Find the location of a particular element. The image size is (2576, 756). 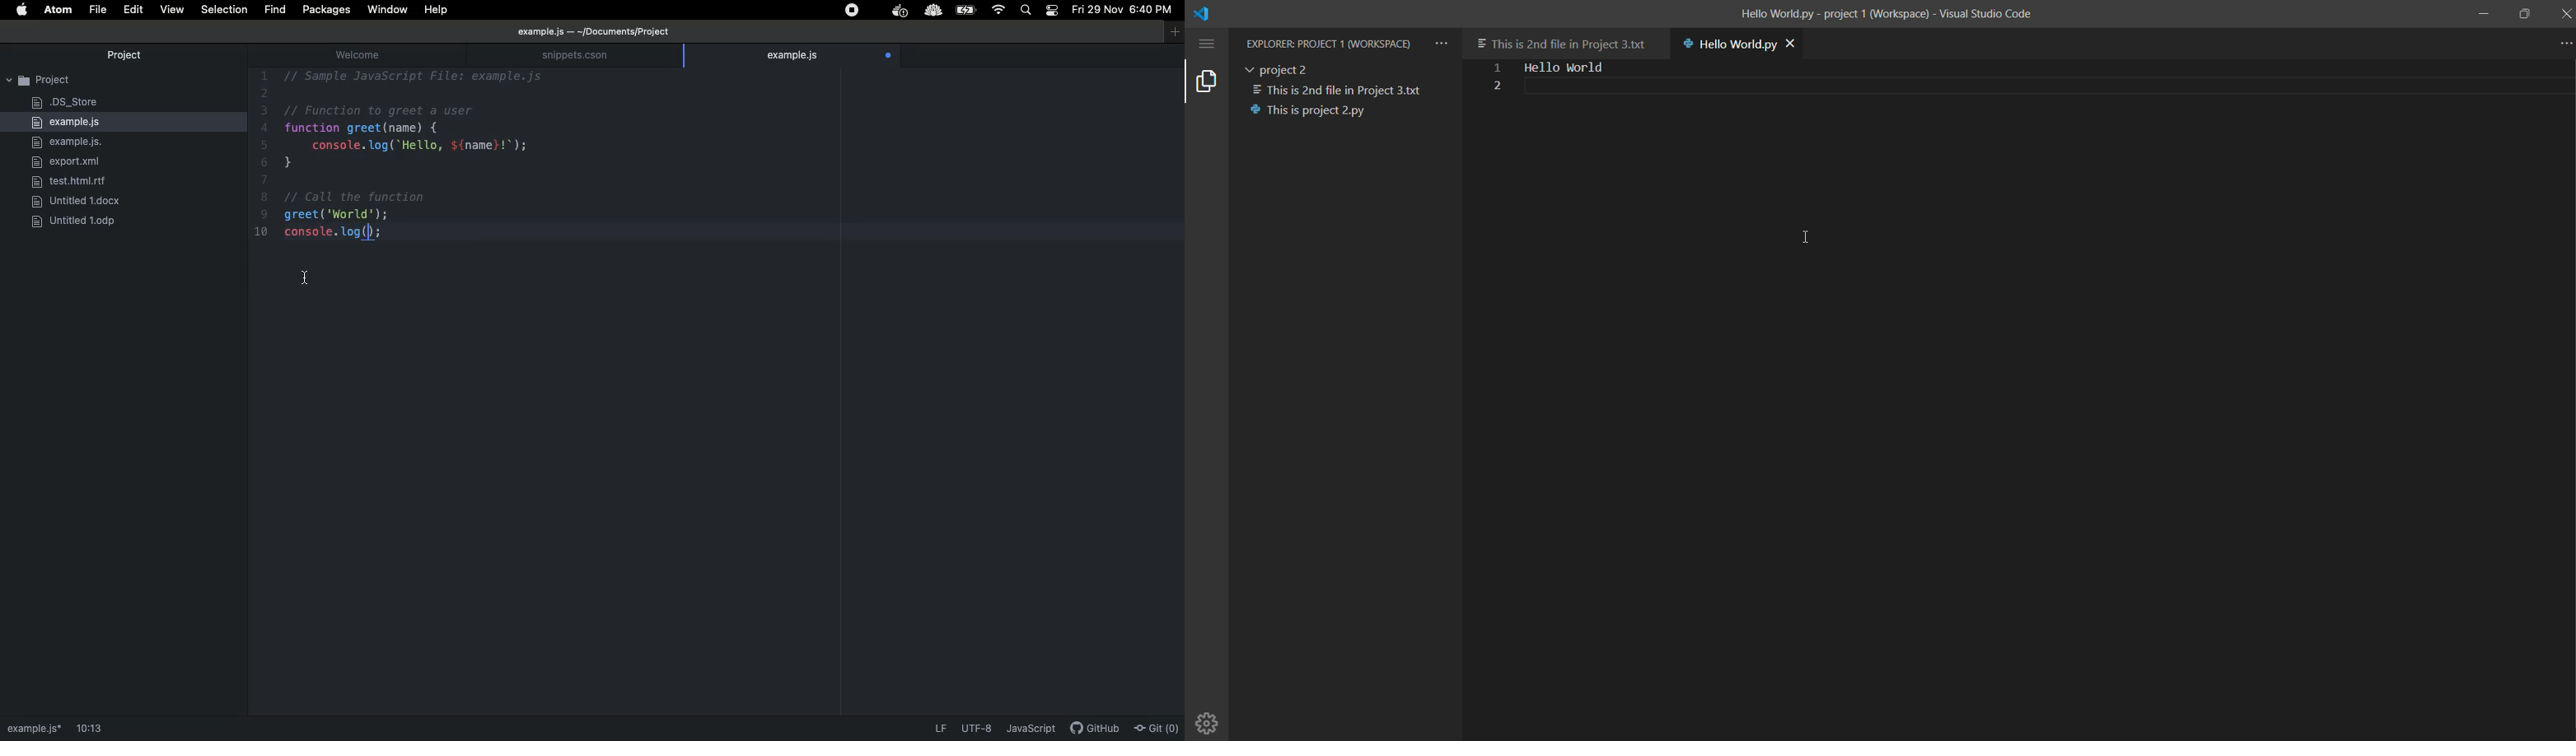

Charge is located at coordinates (968, 10).